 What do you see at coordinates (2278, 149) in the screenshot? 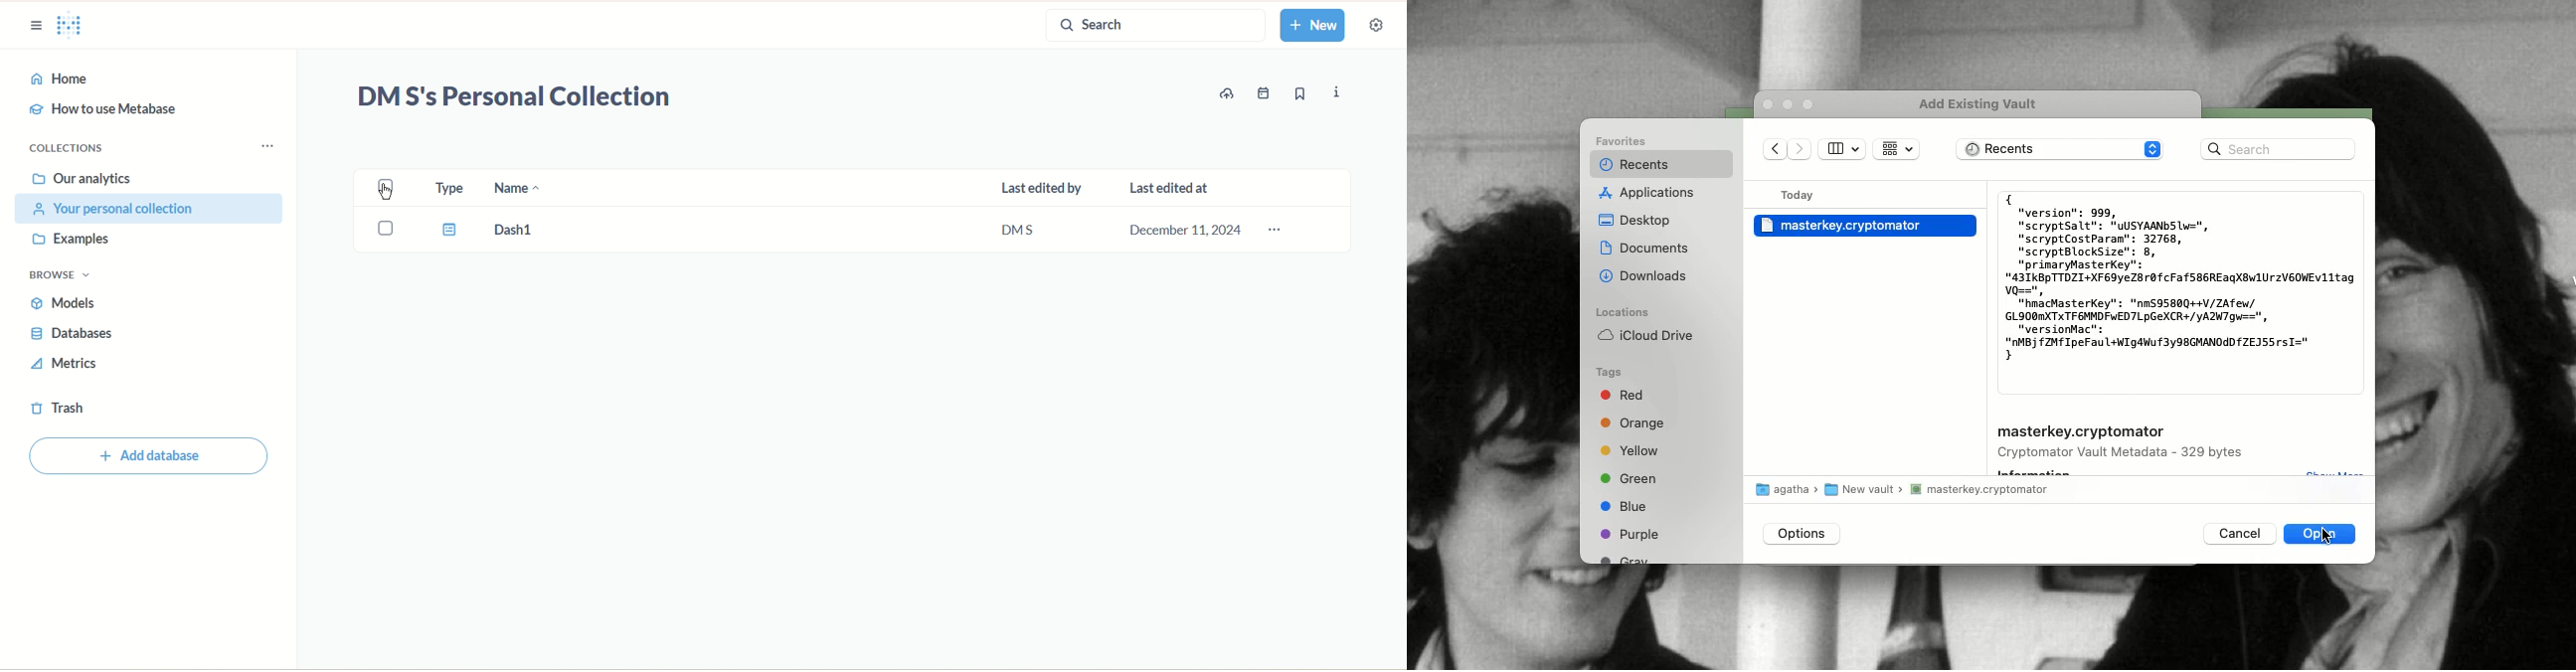
I see `Search` at bounding box center [2278, 149].